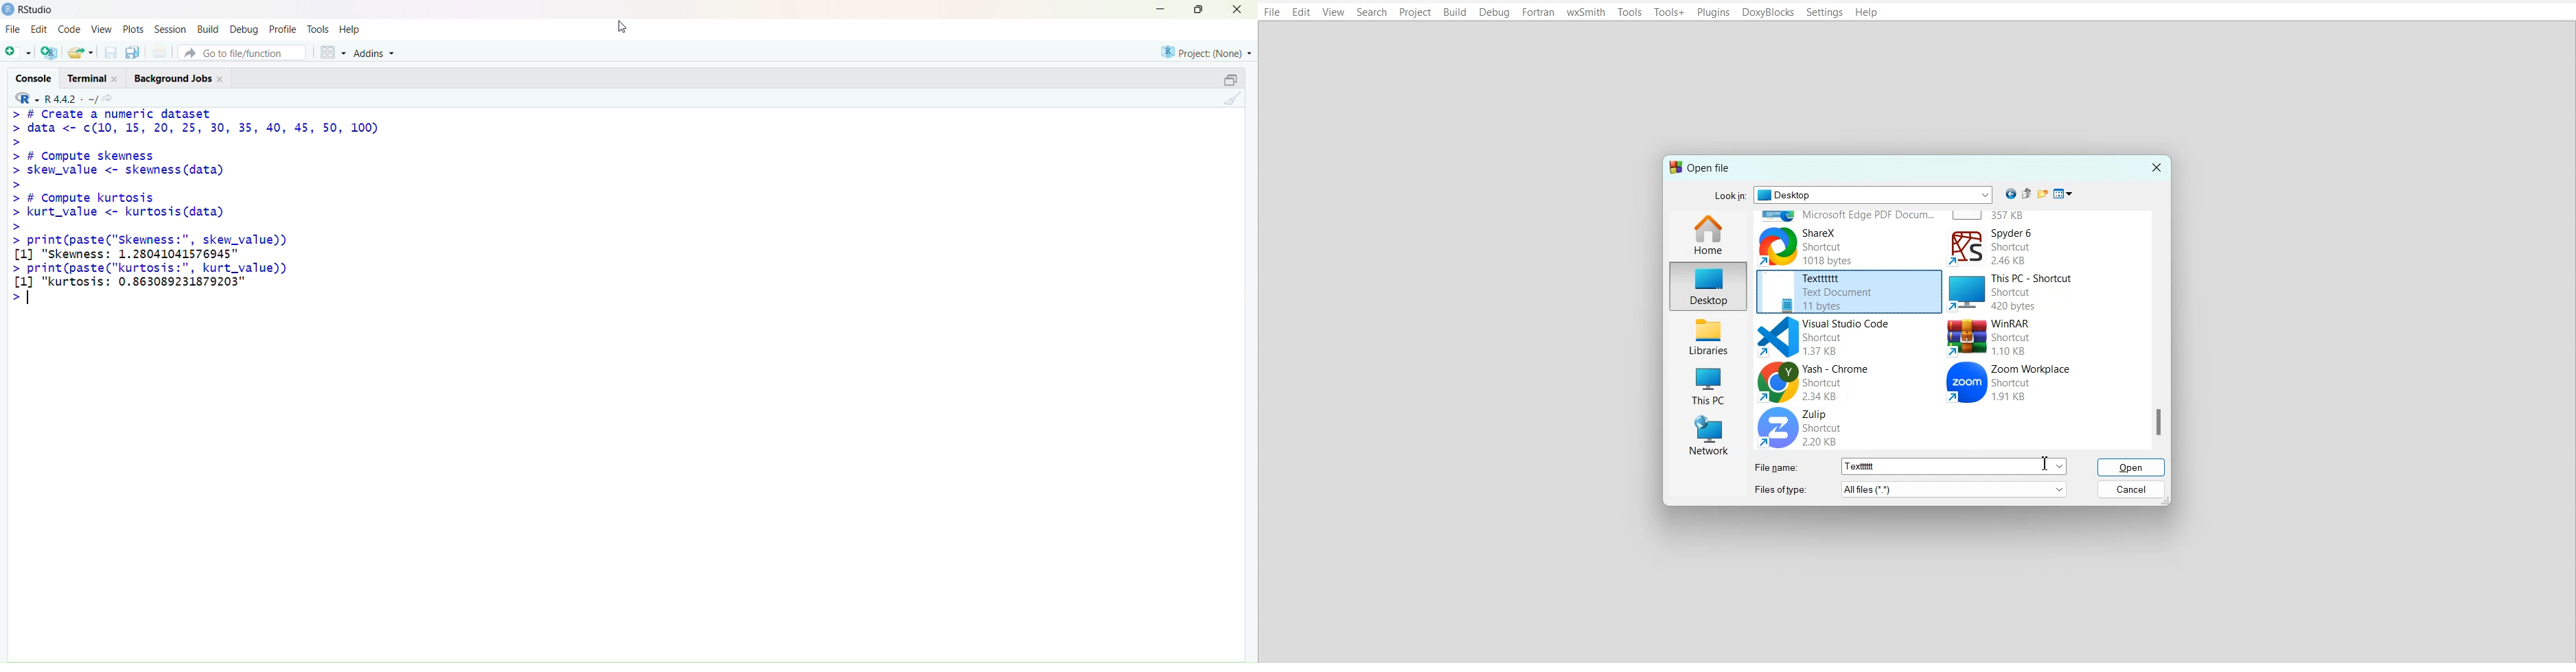 The width and height of the screenshot is (2576, 672). I want to click on Terminal, so click(96, 77).